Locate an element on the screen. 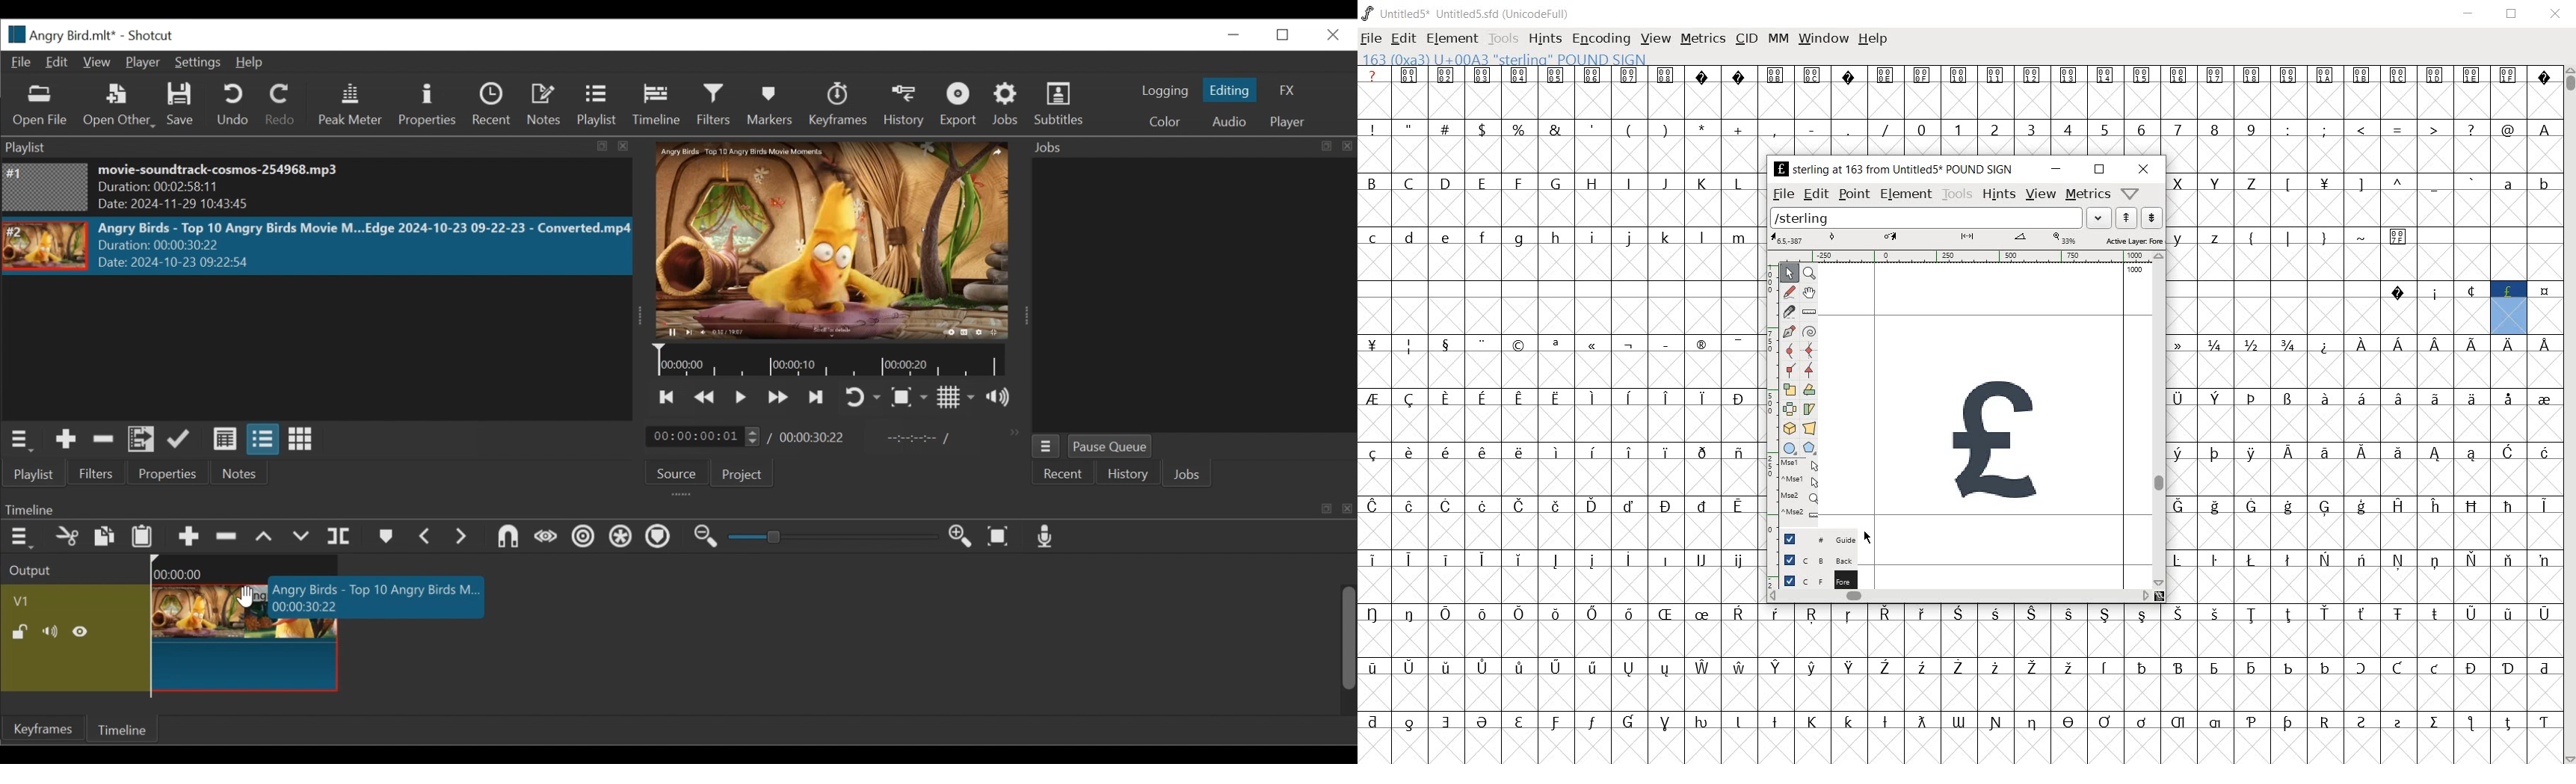 The width and height of the screenshot is (2576, 784). Play quickly forward is located at coordinates (776, 398).